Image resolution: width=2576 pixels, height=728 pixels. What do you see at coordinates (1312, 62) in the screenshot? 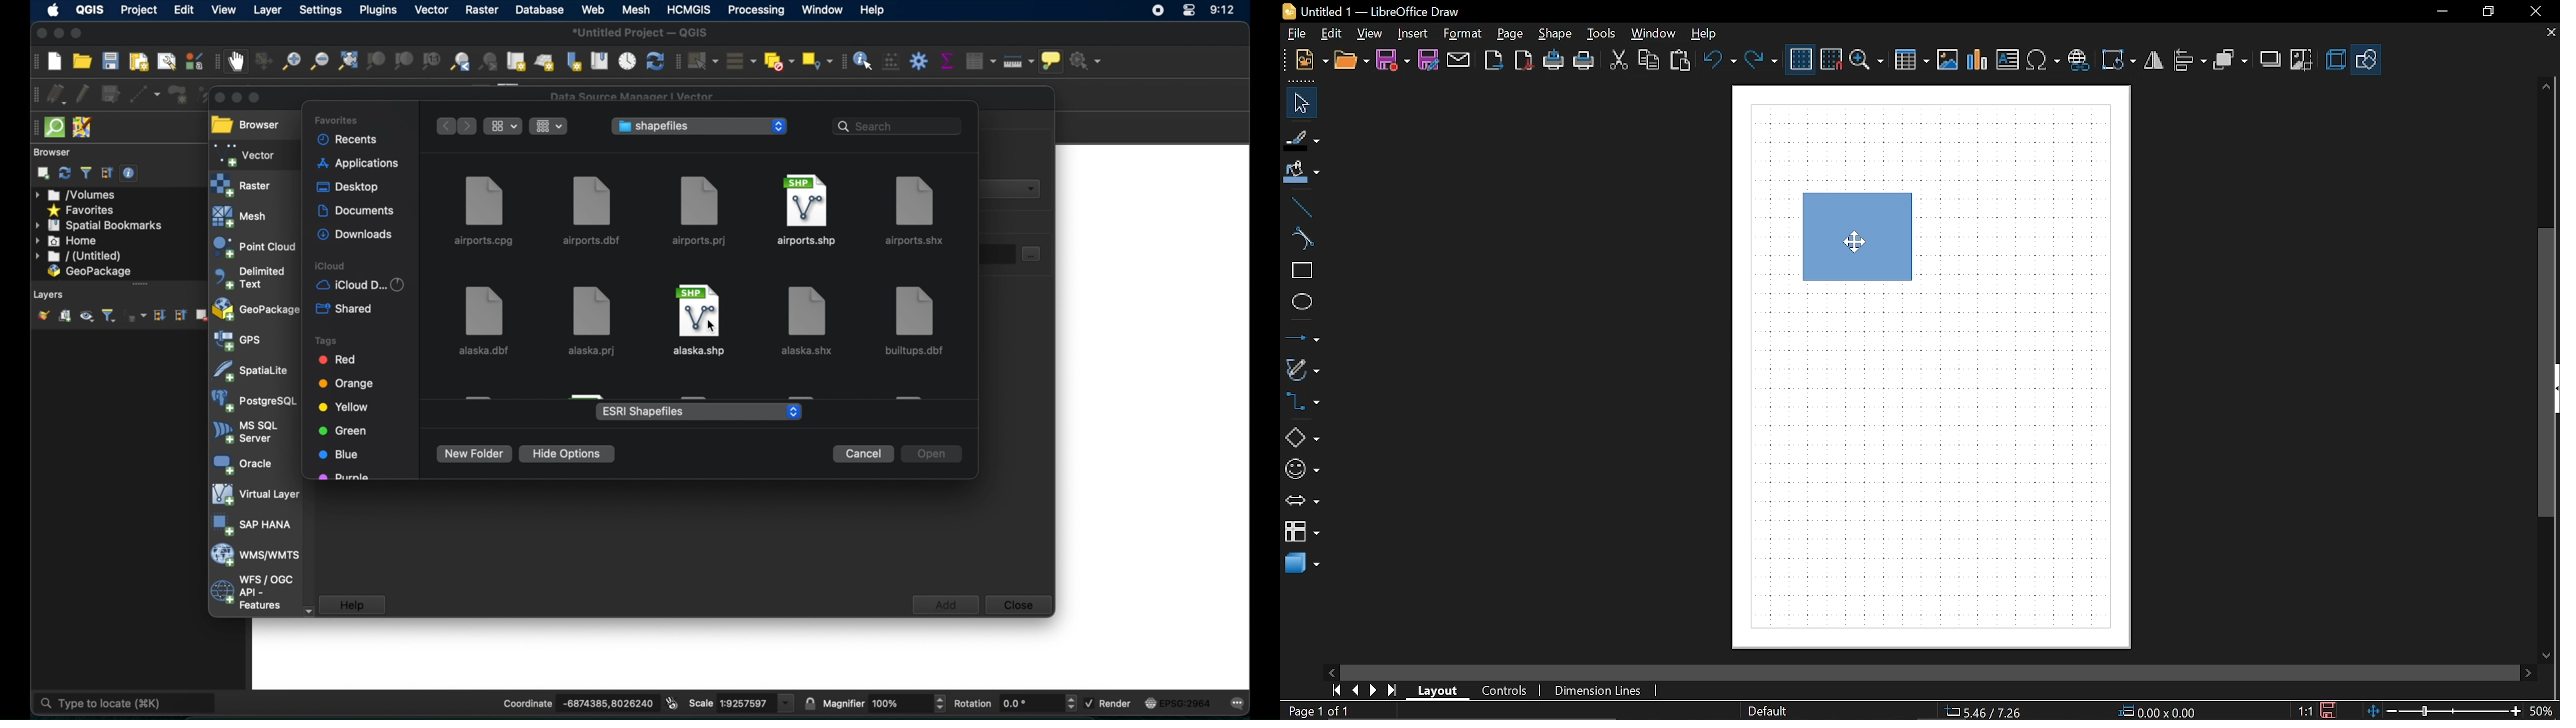
I see `New` at bounding box center [1312, 62].